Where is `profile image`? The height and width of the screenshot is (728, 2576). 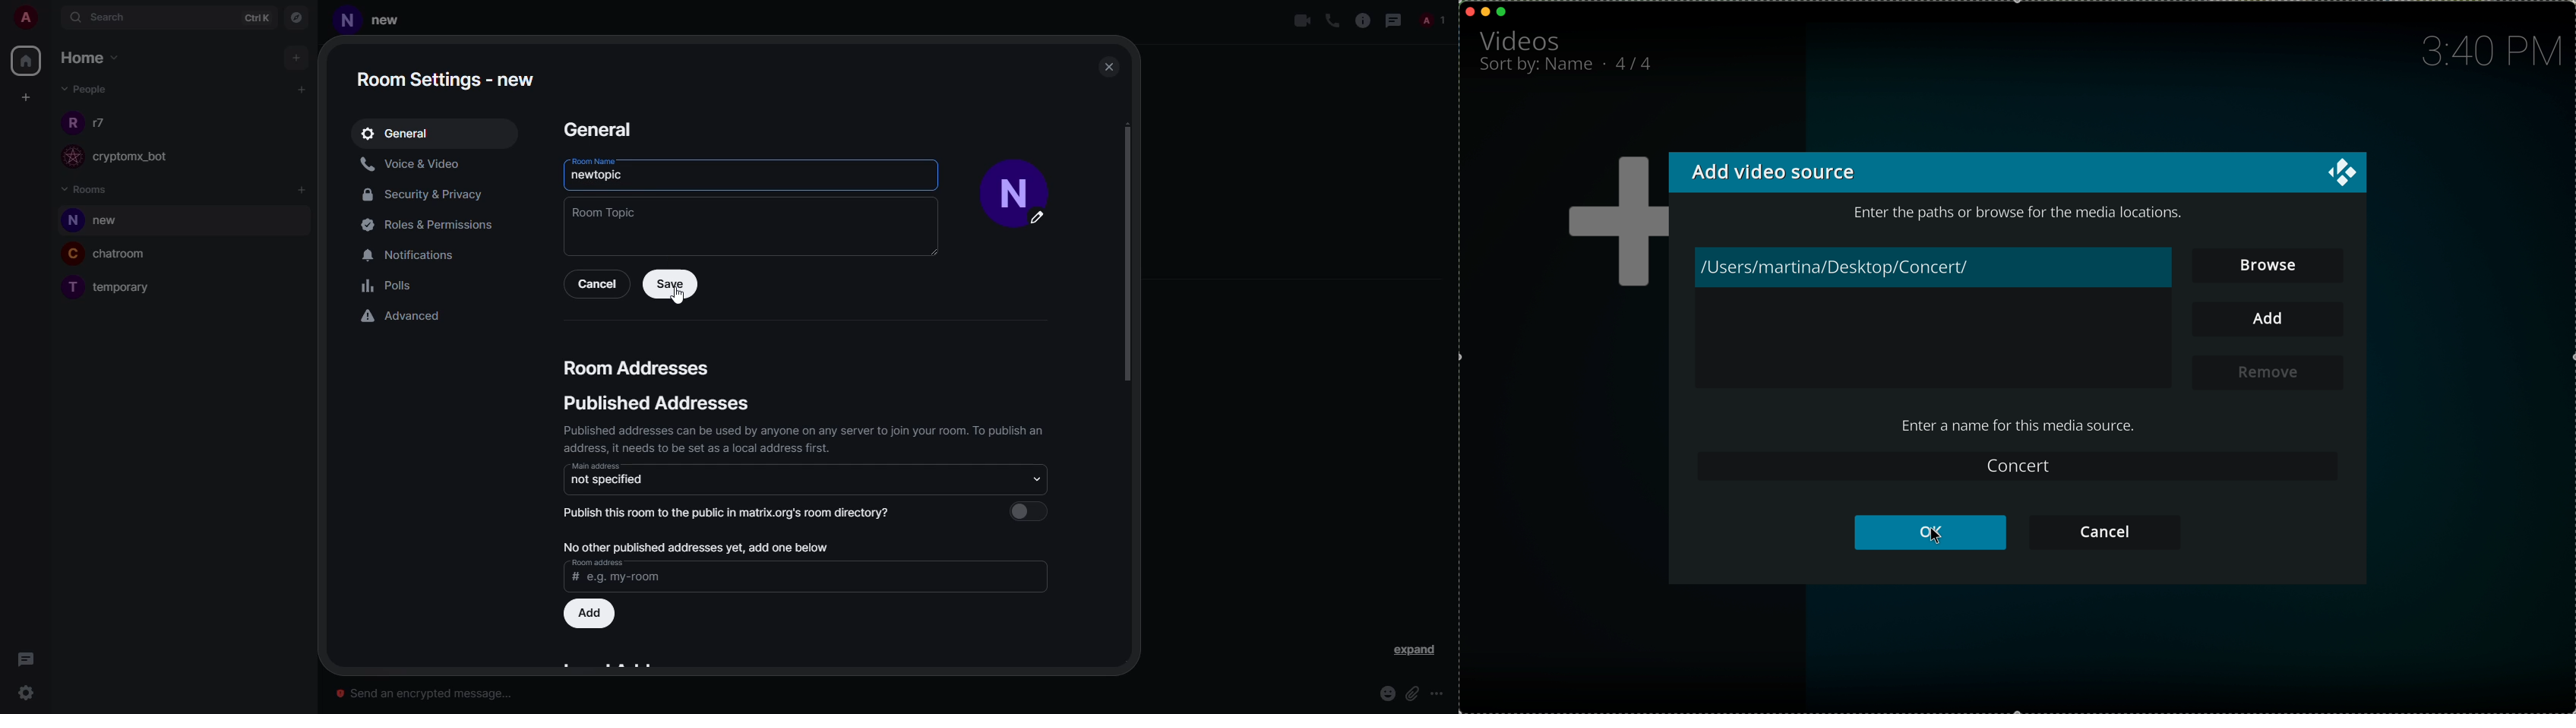 profile image is located at coordinates (71, 122).